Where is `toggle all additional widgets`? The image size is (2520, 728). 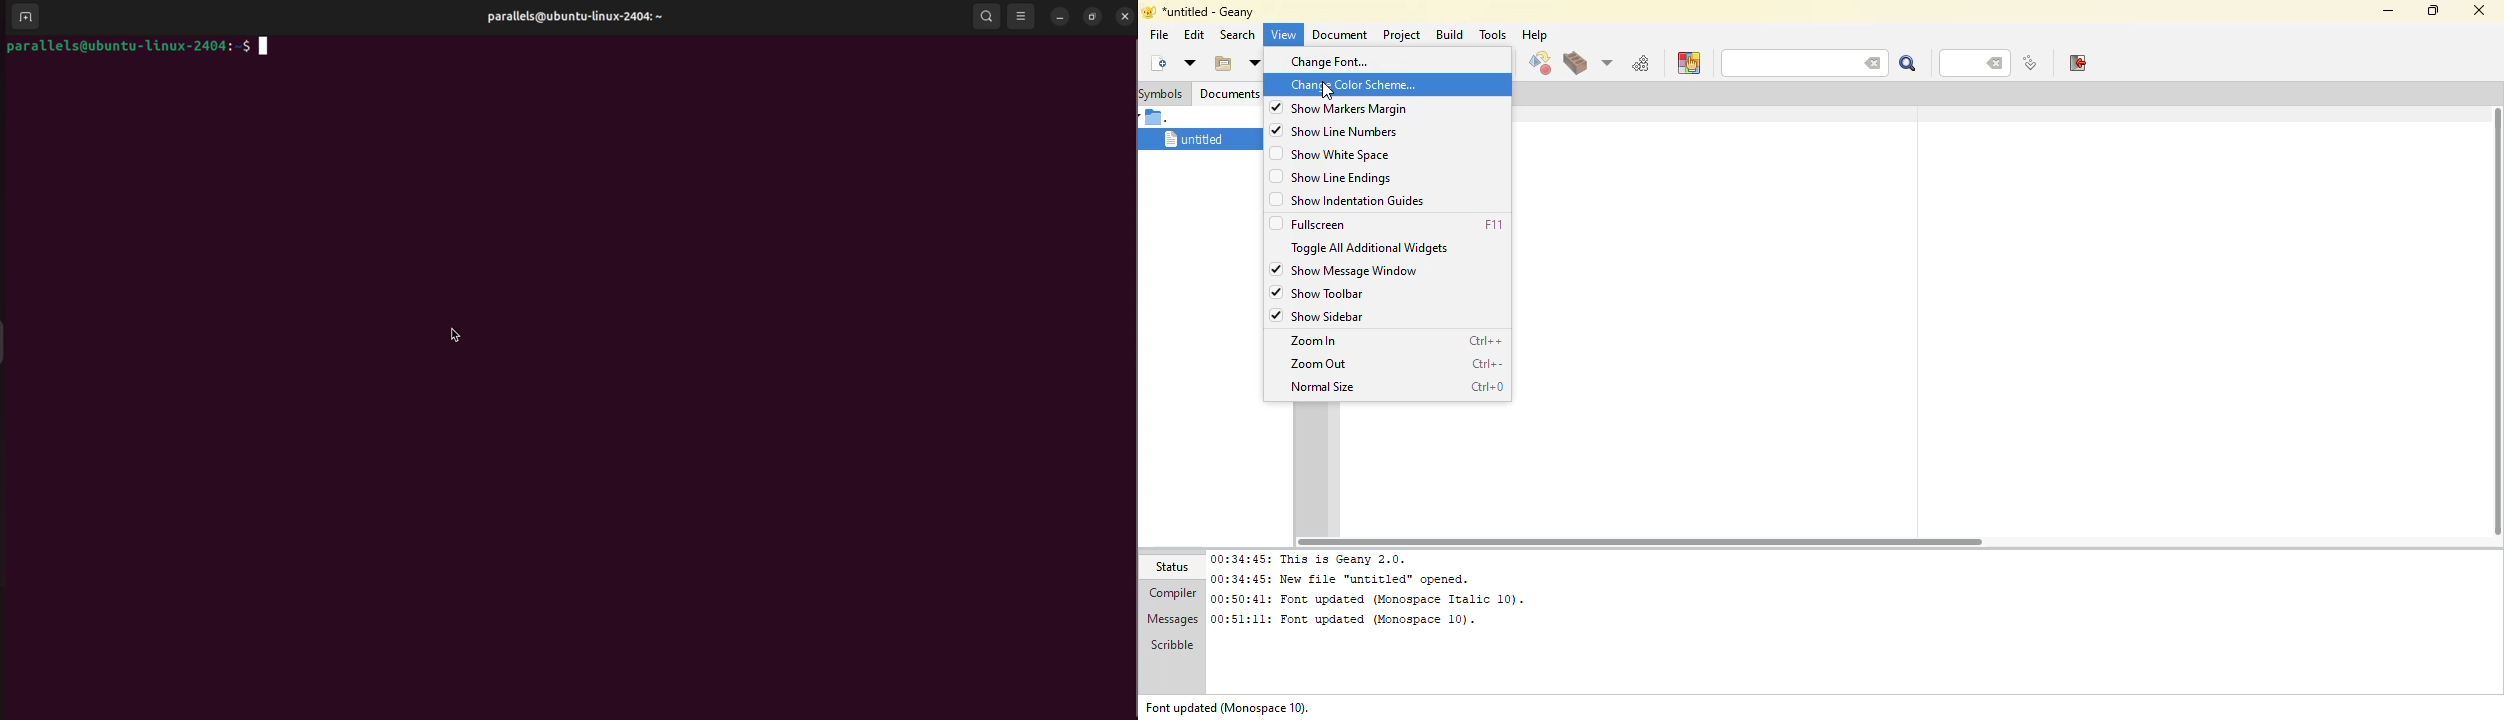 toggle all additional widgets is located at coordinates (1374, 247).